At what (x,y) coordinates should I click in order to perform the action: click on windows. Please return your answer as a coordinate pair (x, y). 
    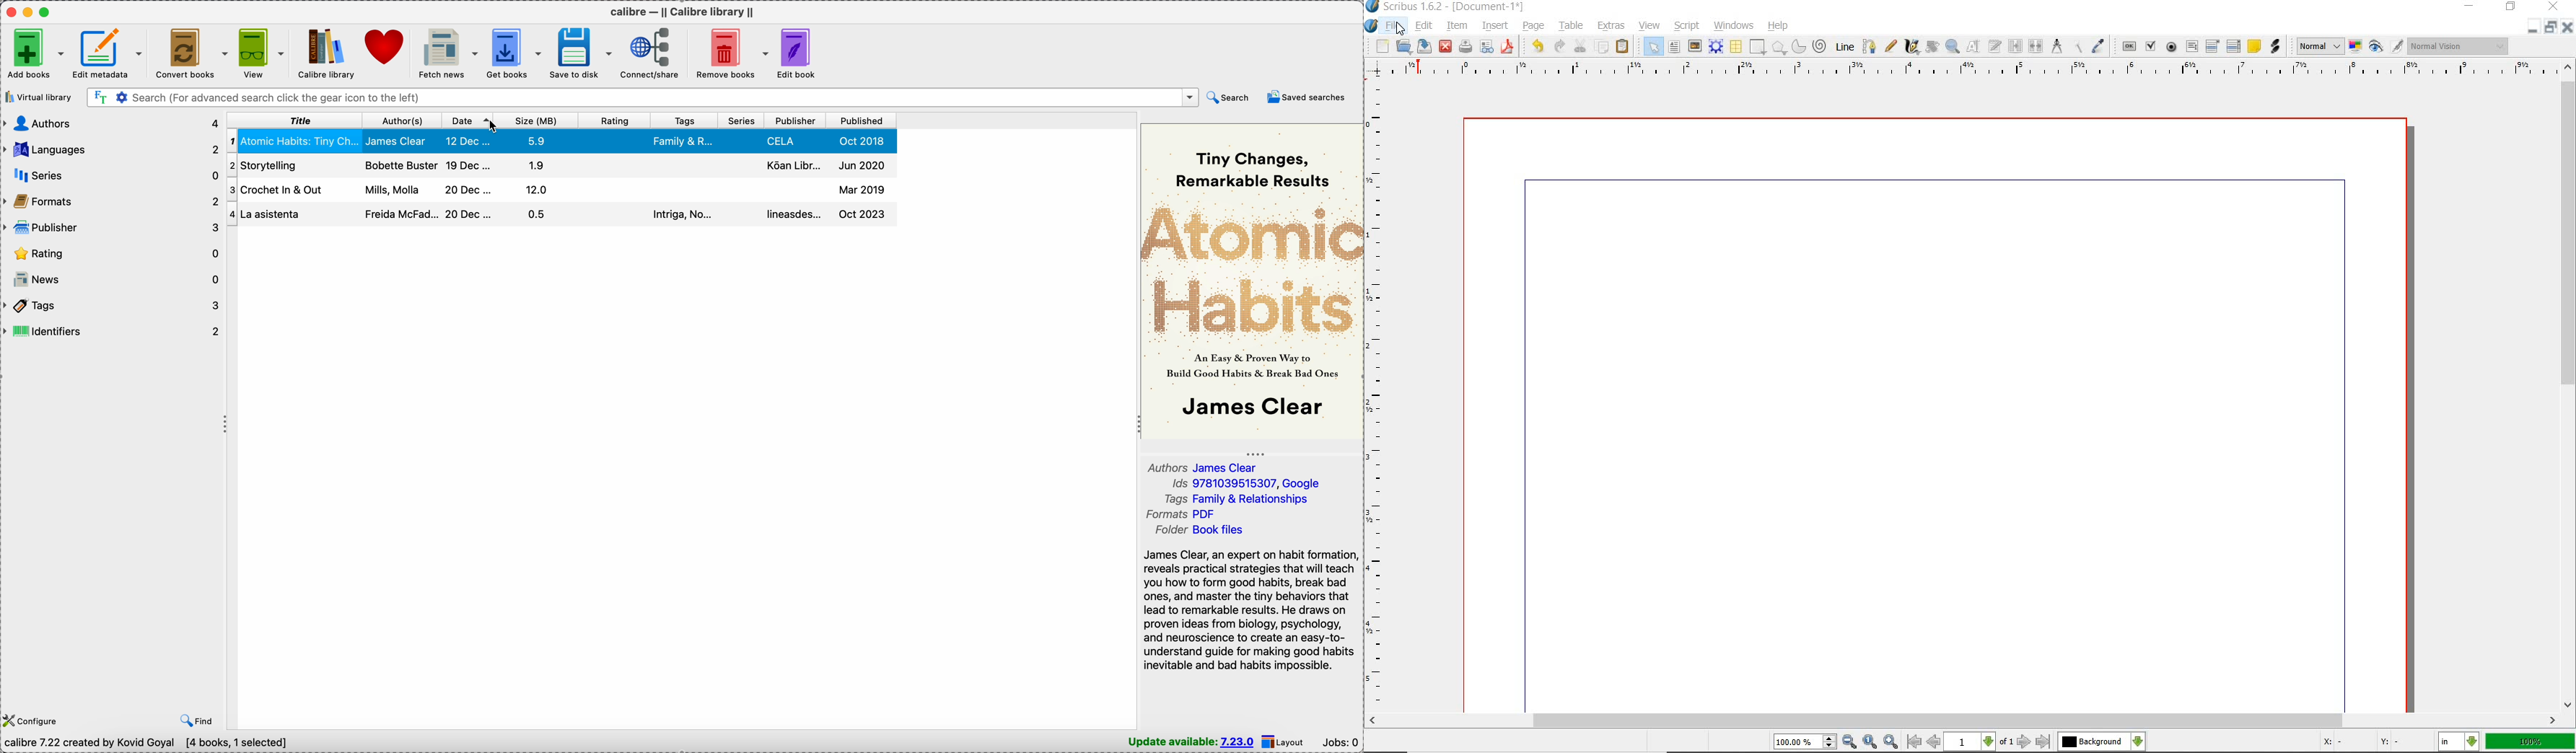
    Looking at the image, I should click on (1734, 25).